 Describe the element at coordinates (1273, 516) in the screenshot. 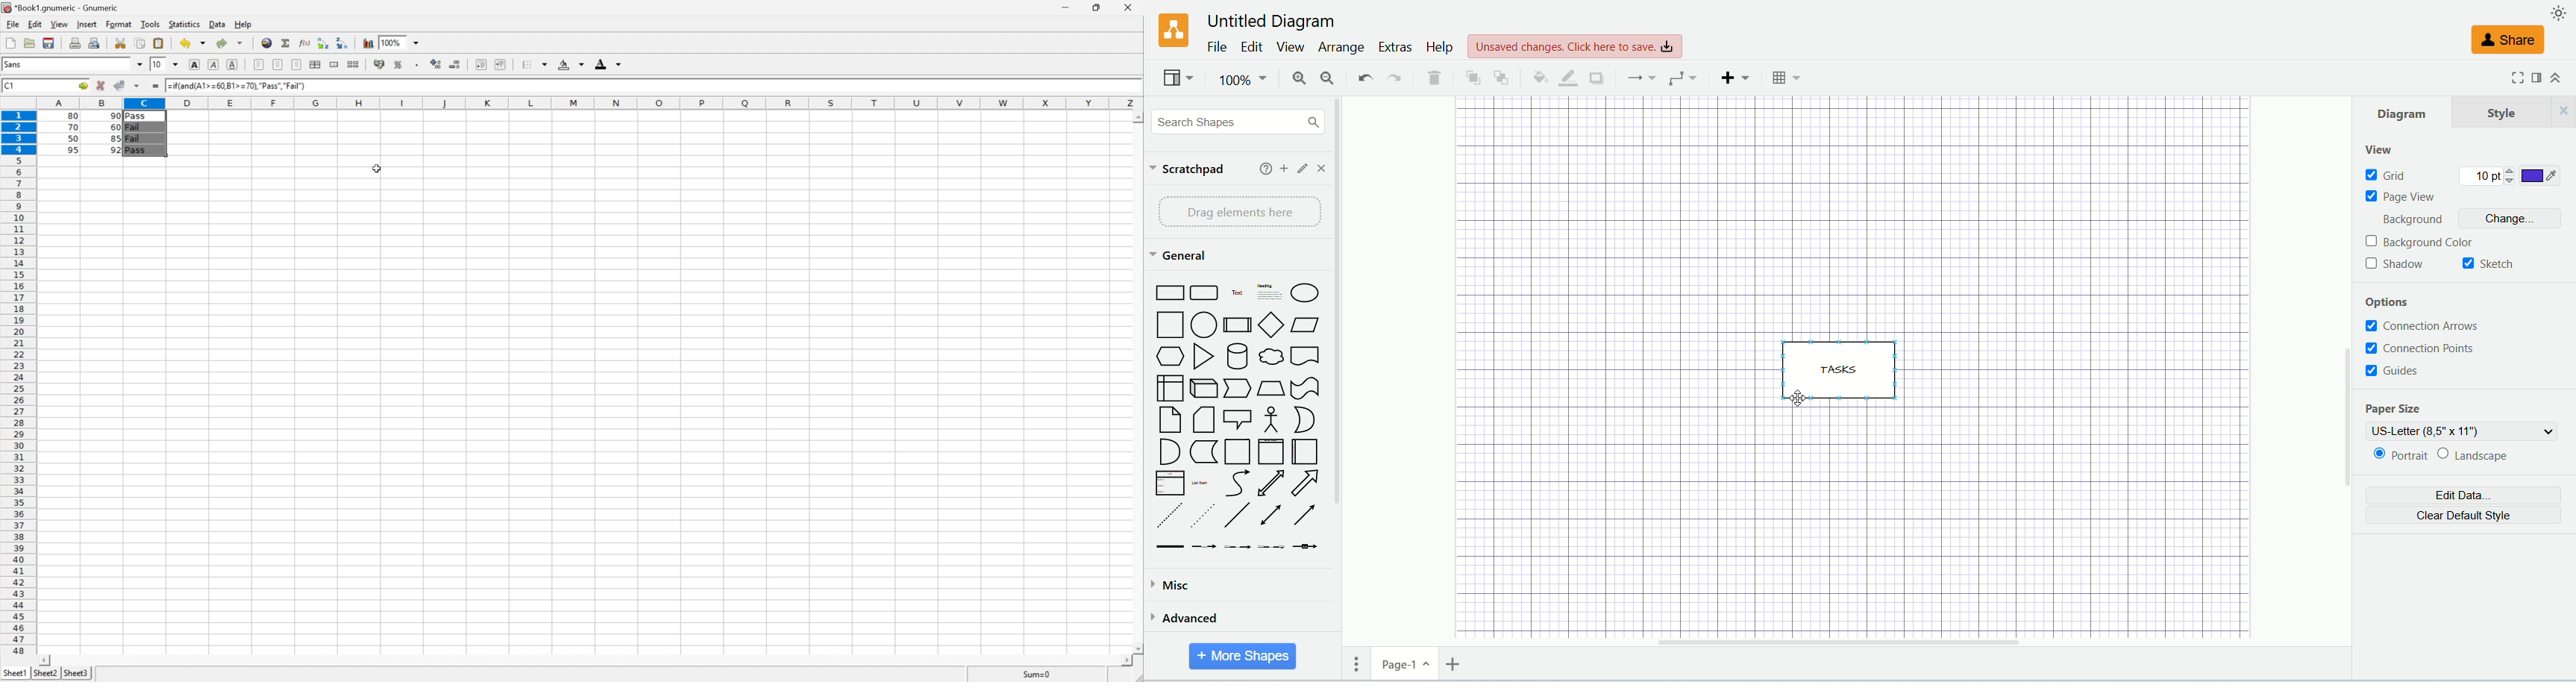

I see `Bidirectional Arrow` at that location.